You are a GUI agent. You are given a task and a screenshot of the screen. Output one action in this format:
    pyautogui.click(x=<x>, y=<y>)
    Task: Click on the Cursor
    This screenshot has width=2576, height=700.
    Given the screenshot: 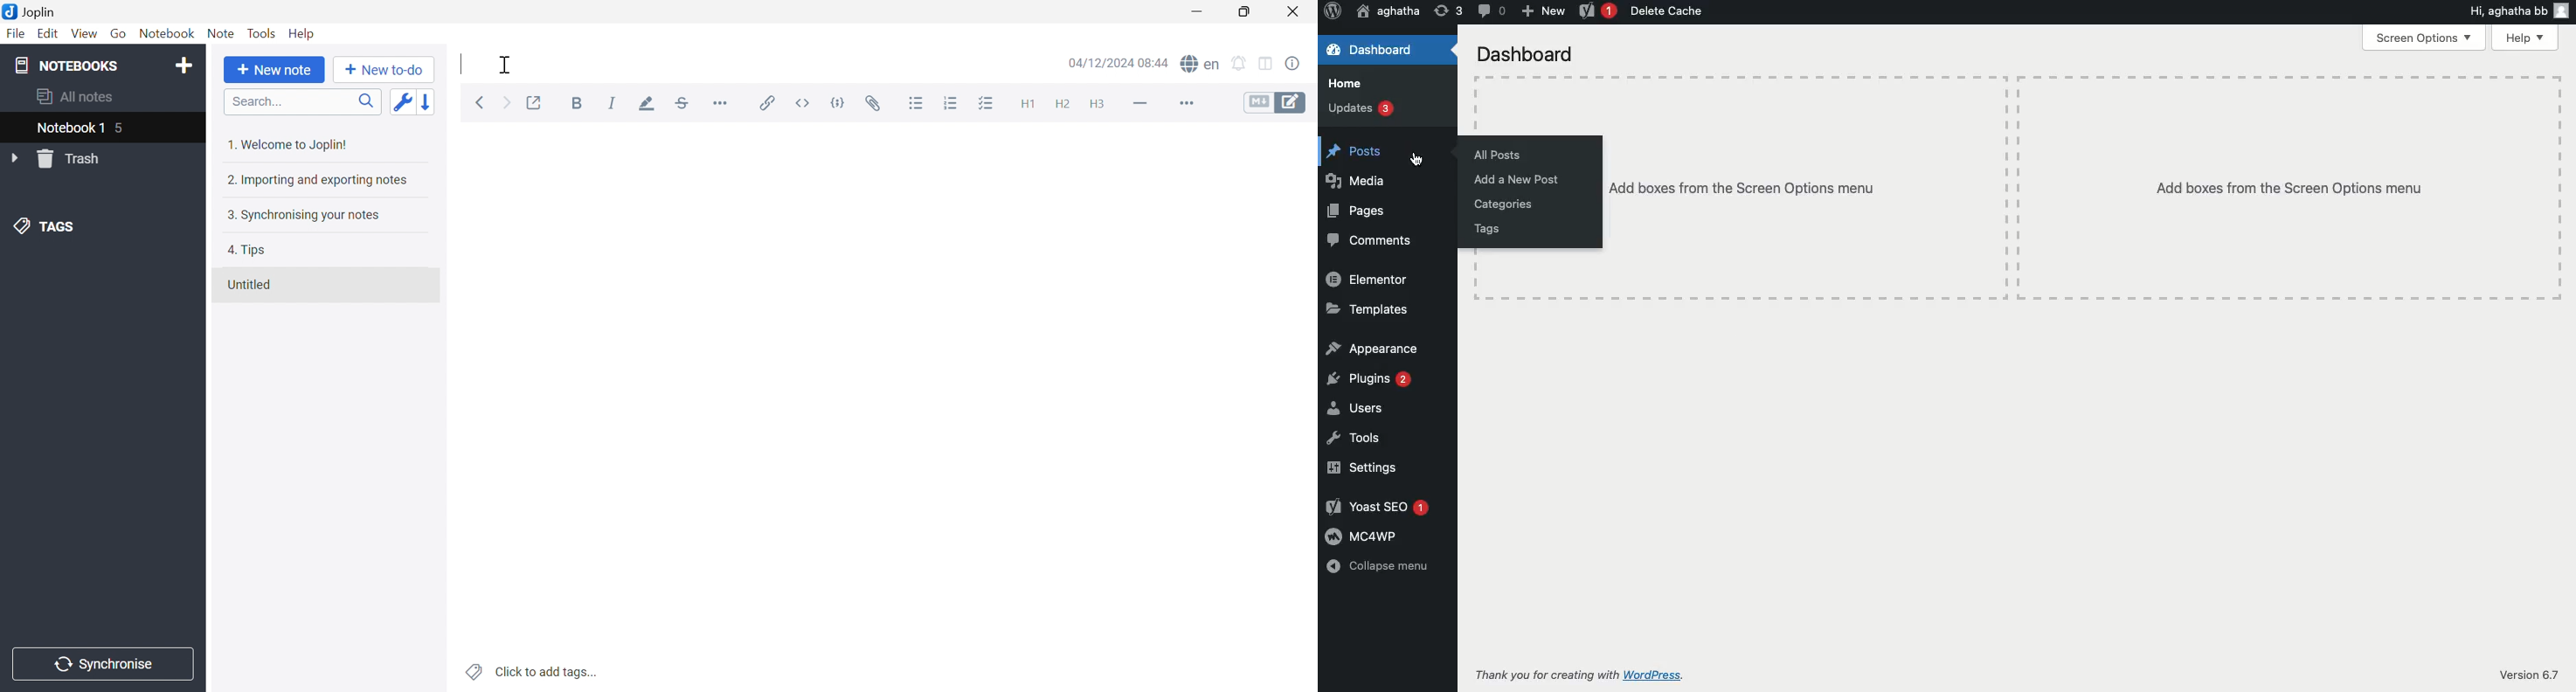 What is the action you would take?
    pyautogui.click(x=509, y=66)
    